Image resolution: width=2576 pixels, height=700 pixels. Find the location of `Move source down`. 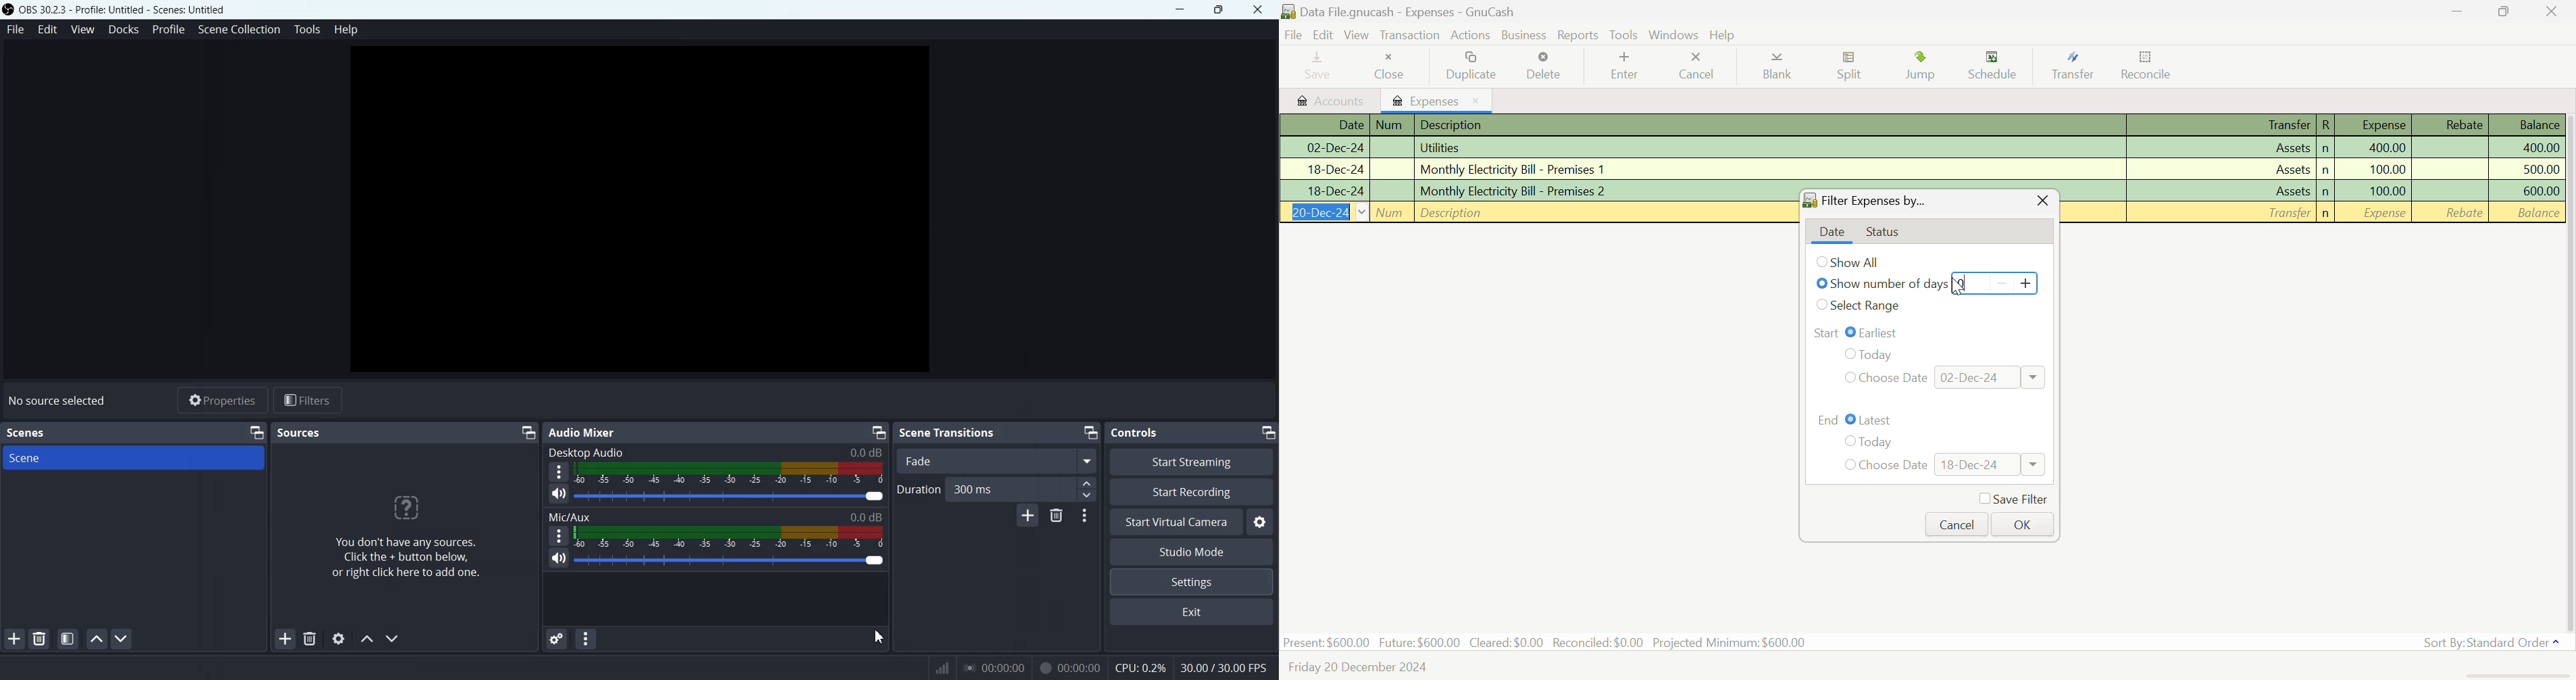

Move source down is located at coordinates (393, 637).